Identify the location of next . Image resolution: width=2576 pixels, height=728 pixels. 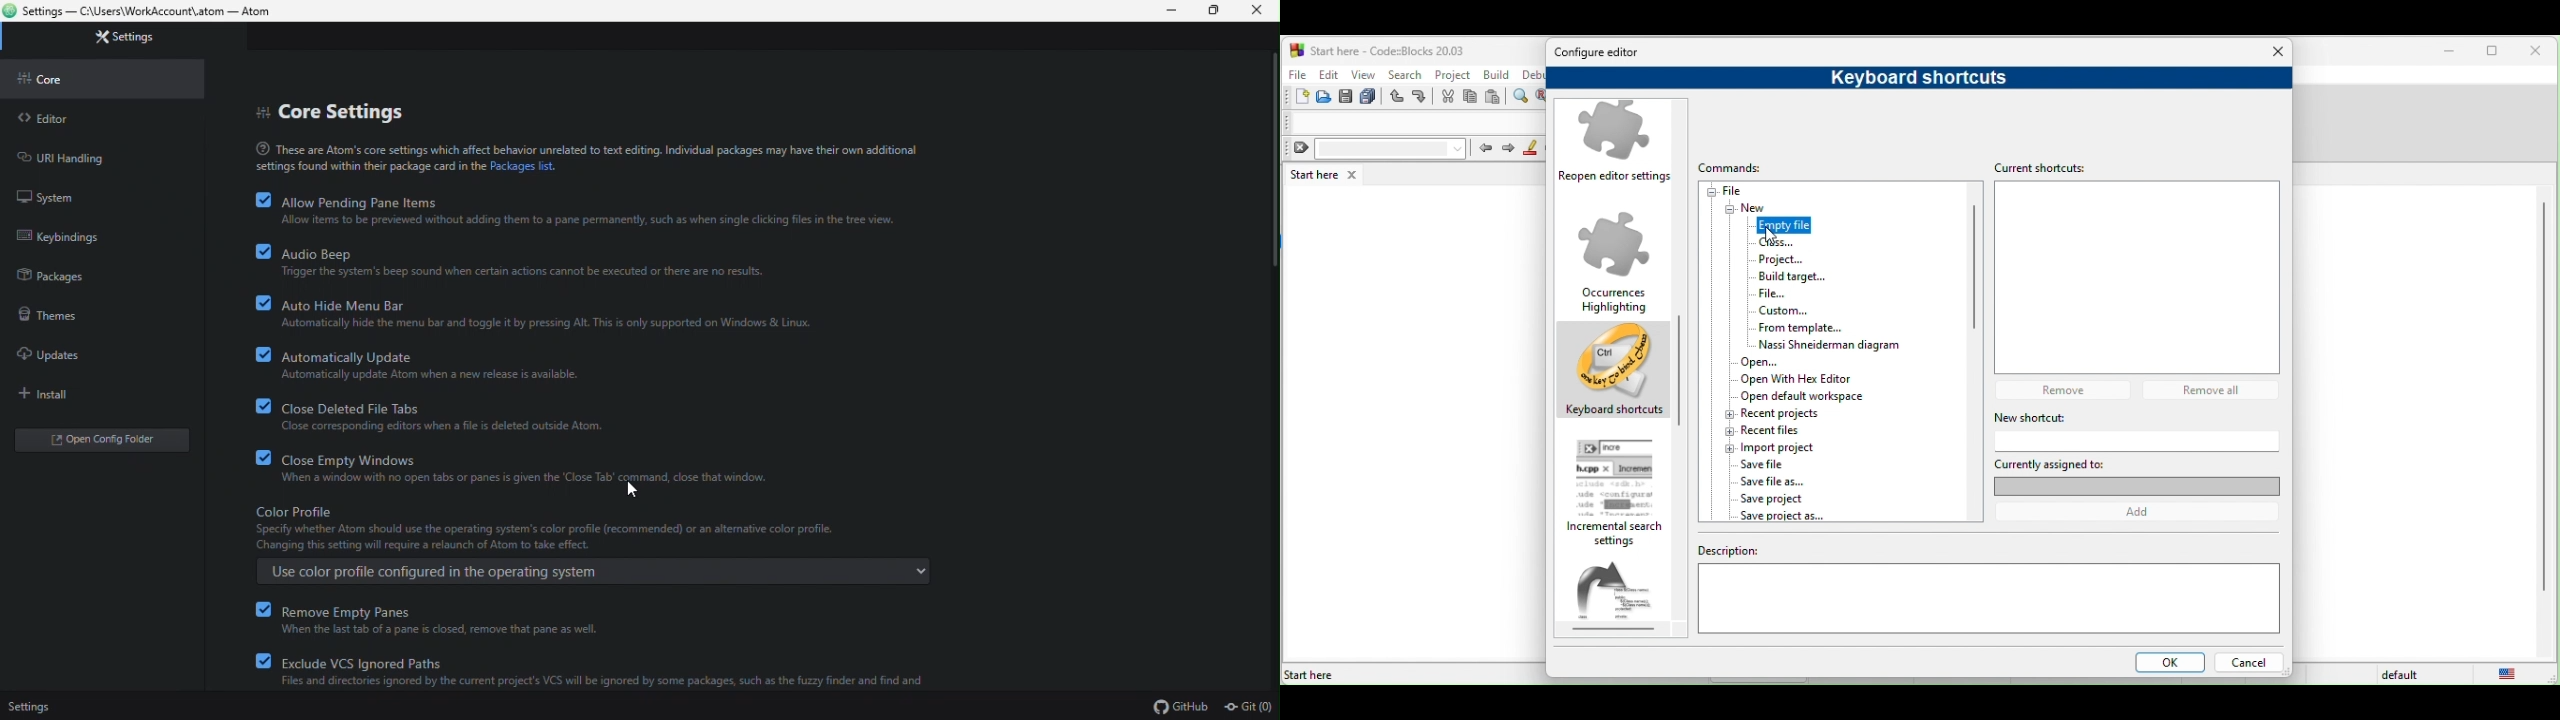
(1508, 149).